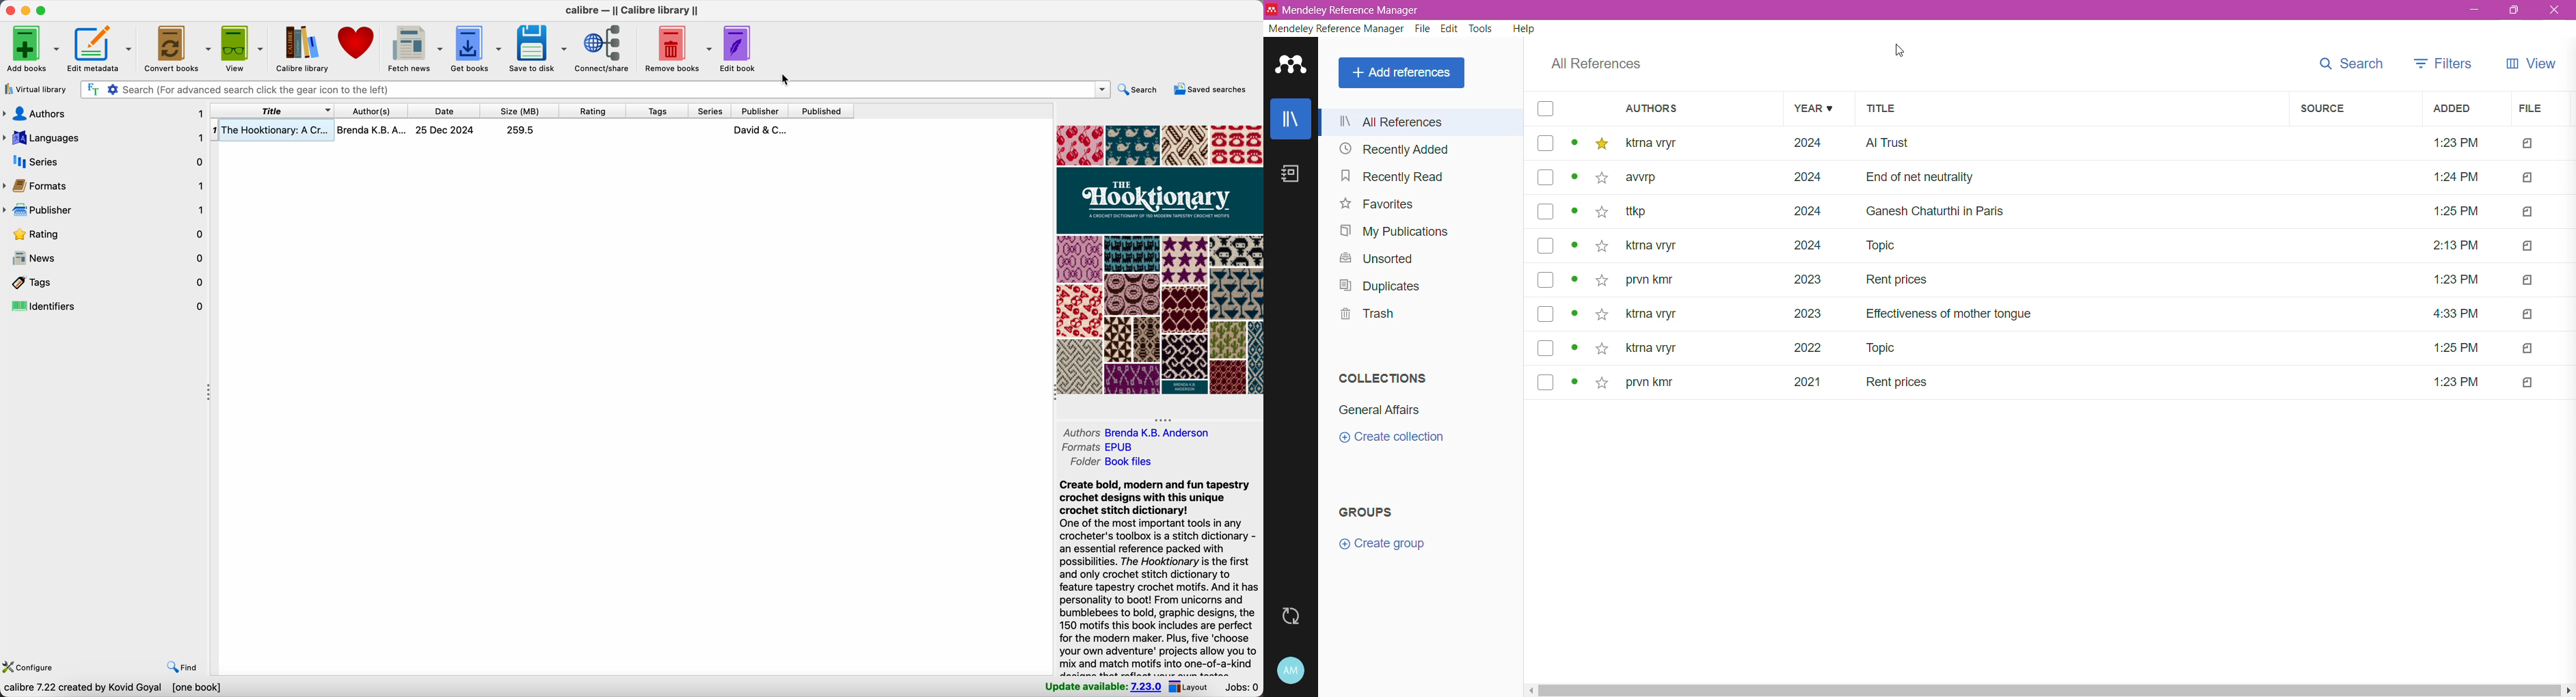 This screenshot has width=2576, height=700. What do you see at coordinates (1395, 149) in the screenshot?
I see `Recently Added` at bounding box center [1395, 149].